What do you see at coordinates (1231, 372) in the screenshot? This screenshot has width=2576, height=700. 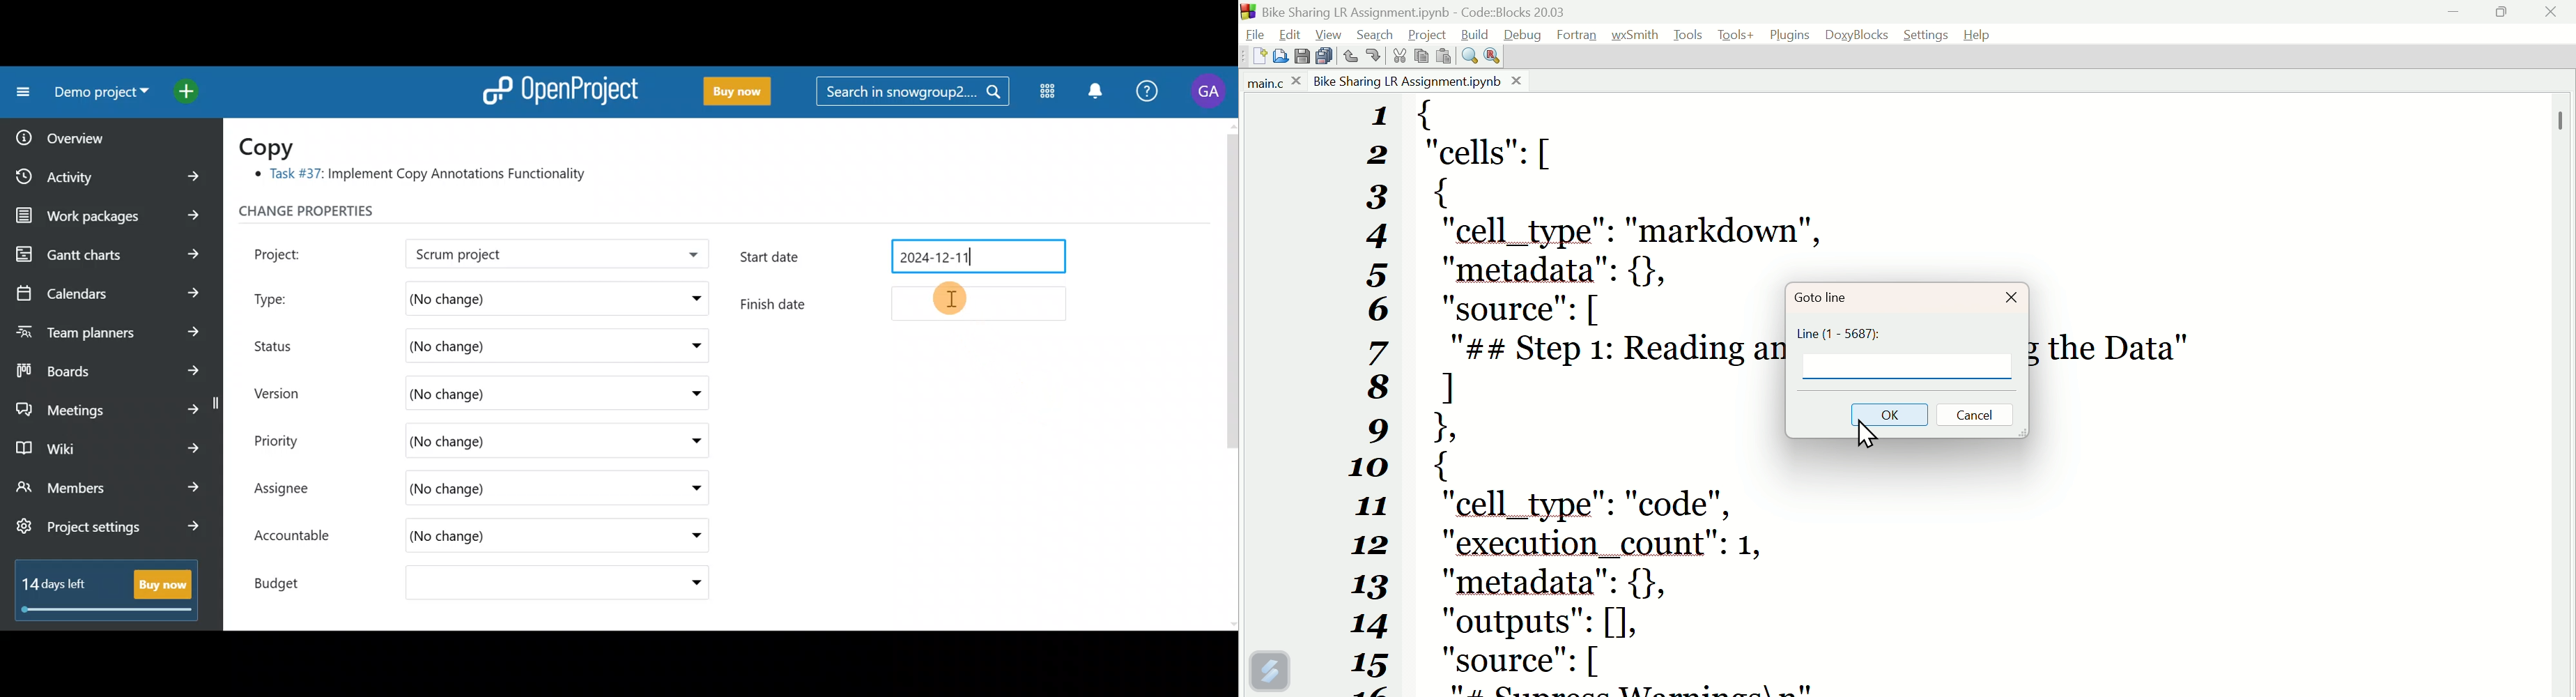 I see `Scroll bar` at bounding box center [1231, 372].